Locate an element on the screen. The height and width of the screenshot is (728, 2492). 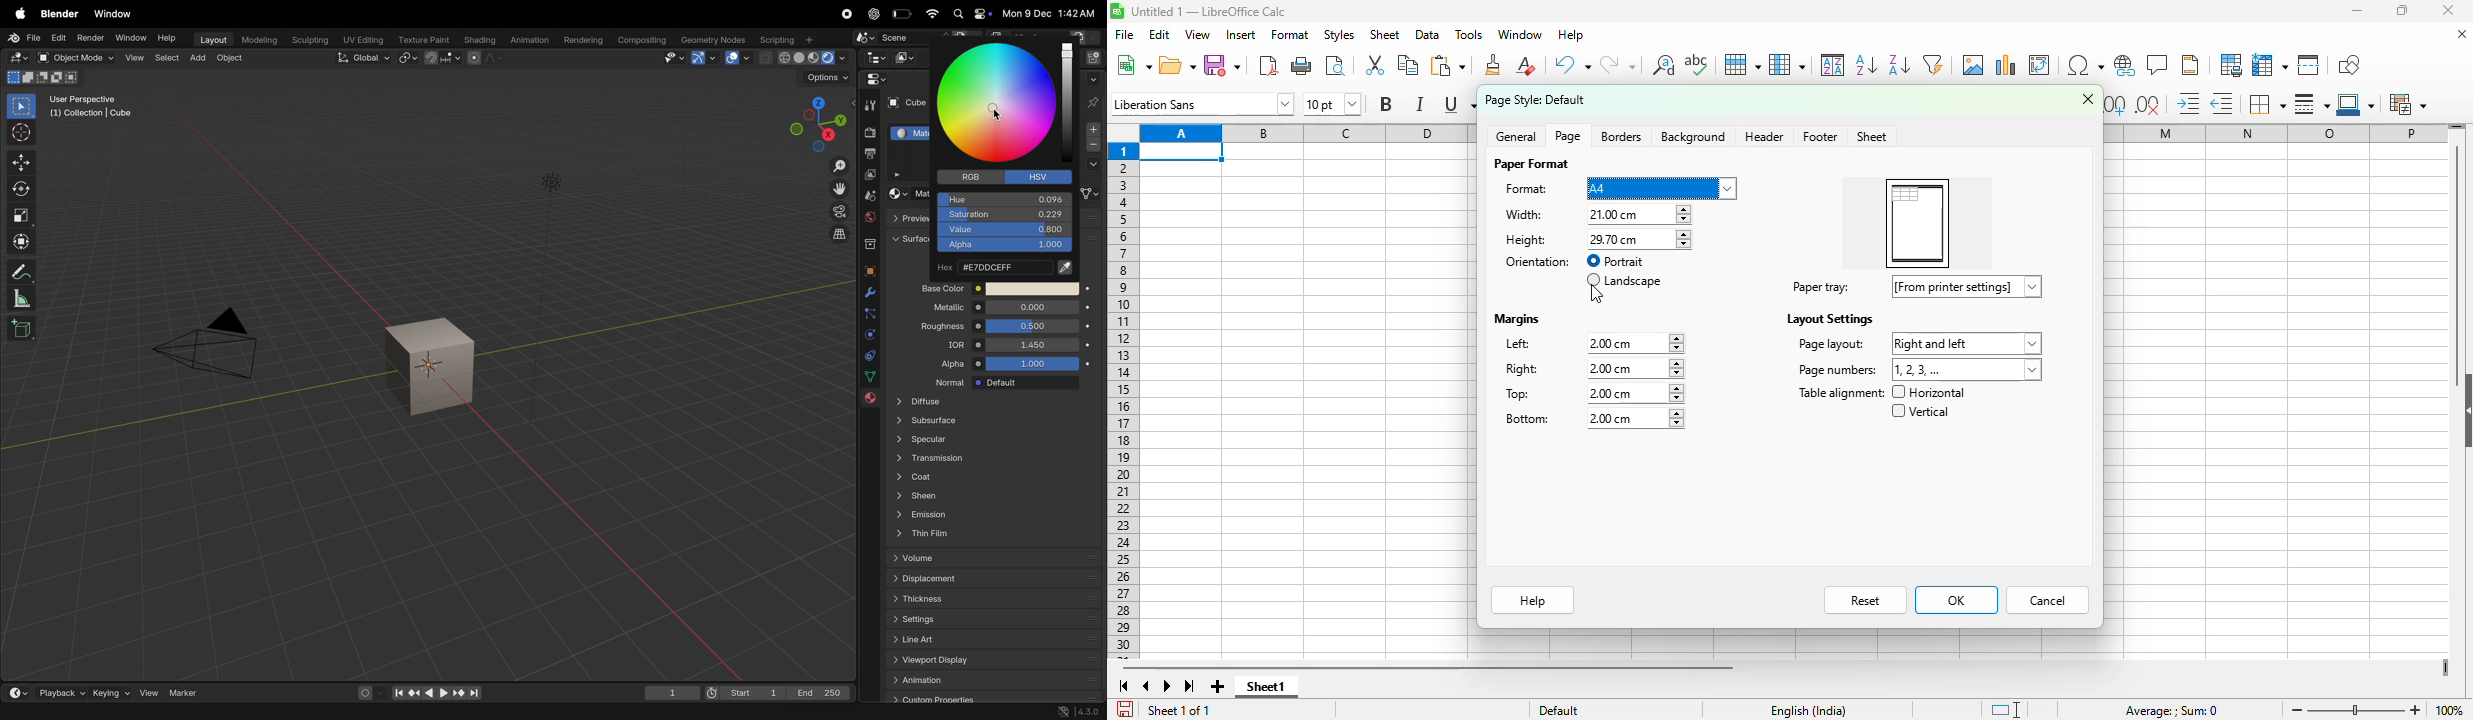
add decimal is located at coordinates (2116, 105).